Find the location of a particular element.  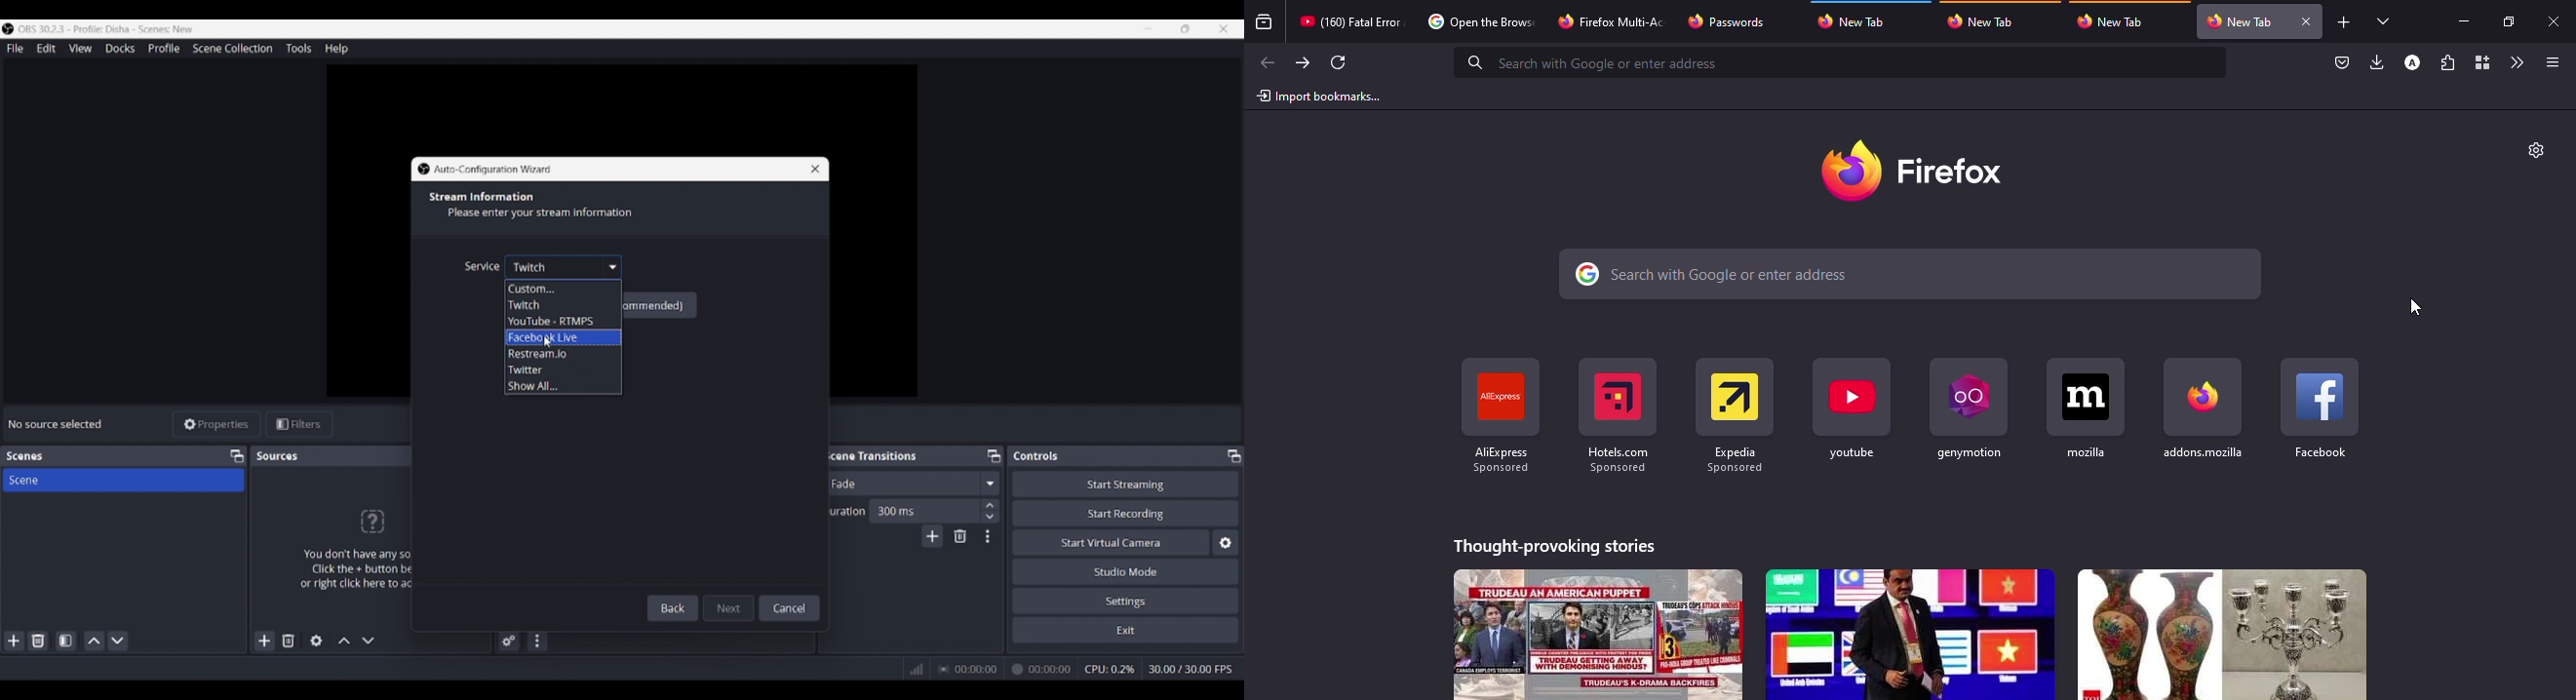

reload is located at coordinates (1338, 62).